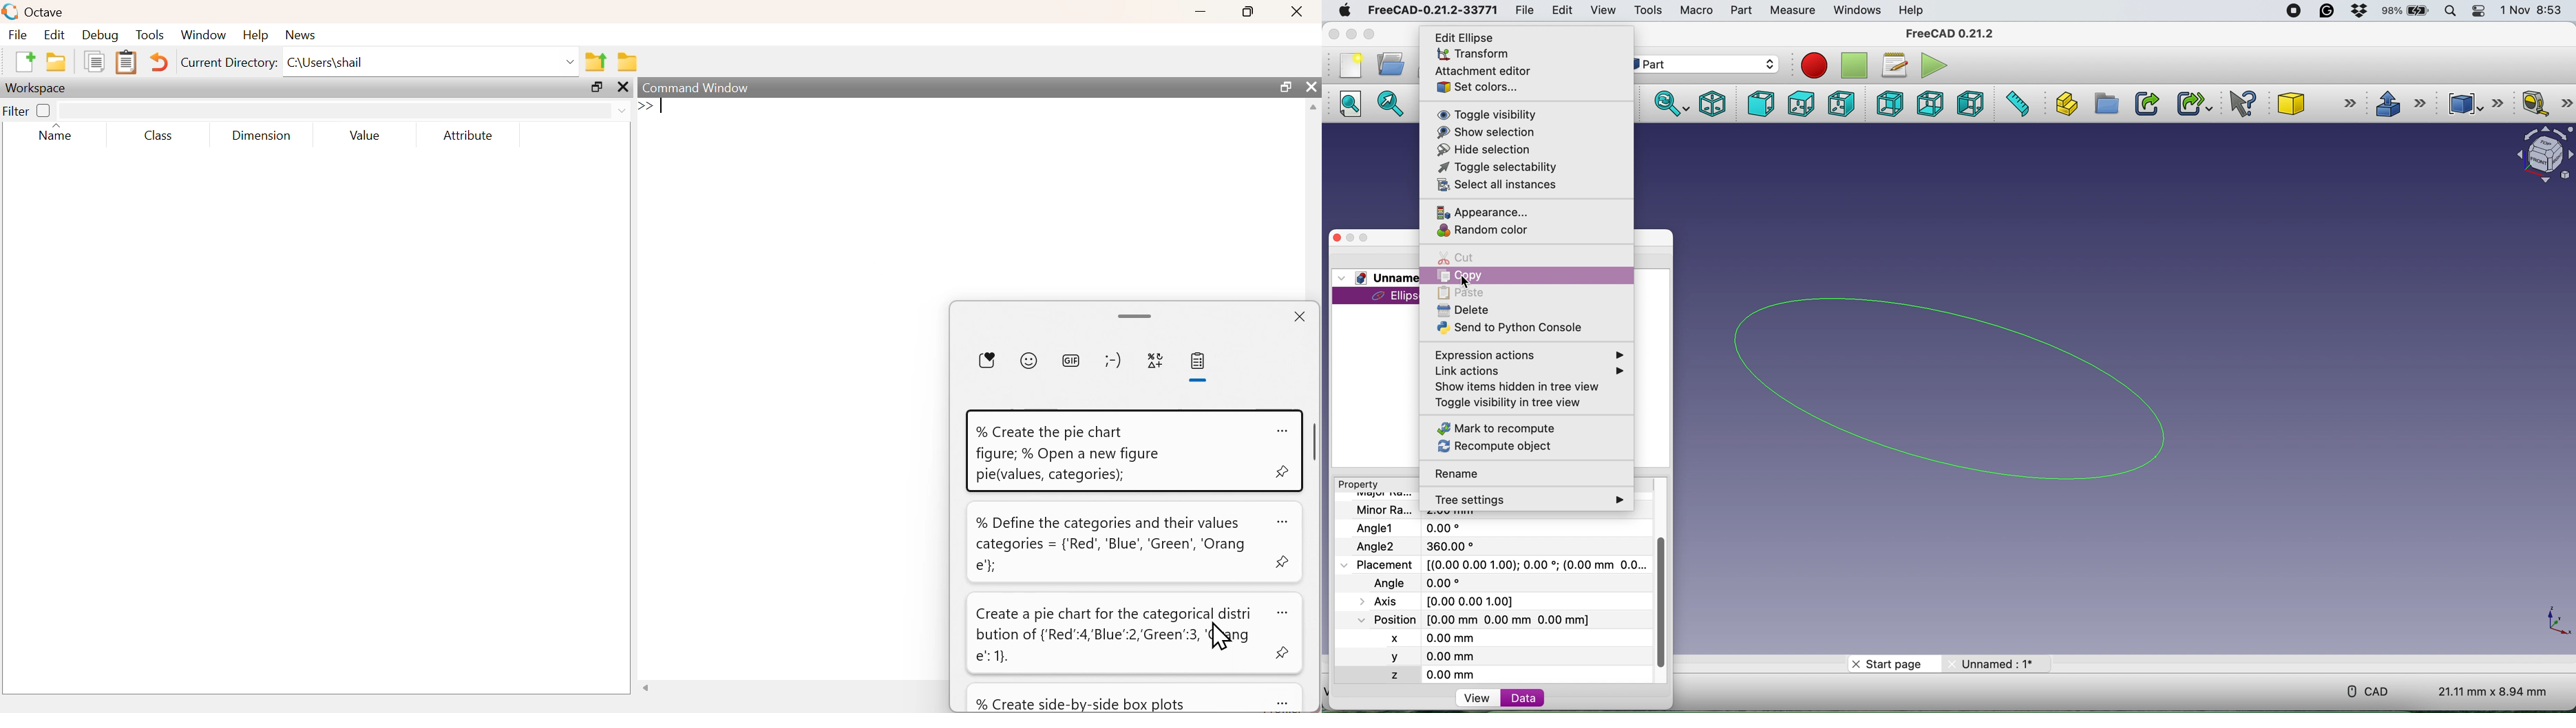 The width and height of the screenshot is (2576, 728). What do you see at coordinates (17, 34) in the screenshot?
I see `File` at bounding box center [17, 34].